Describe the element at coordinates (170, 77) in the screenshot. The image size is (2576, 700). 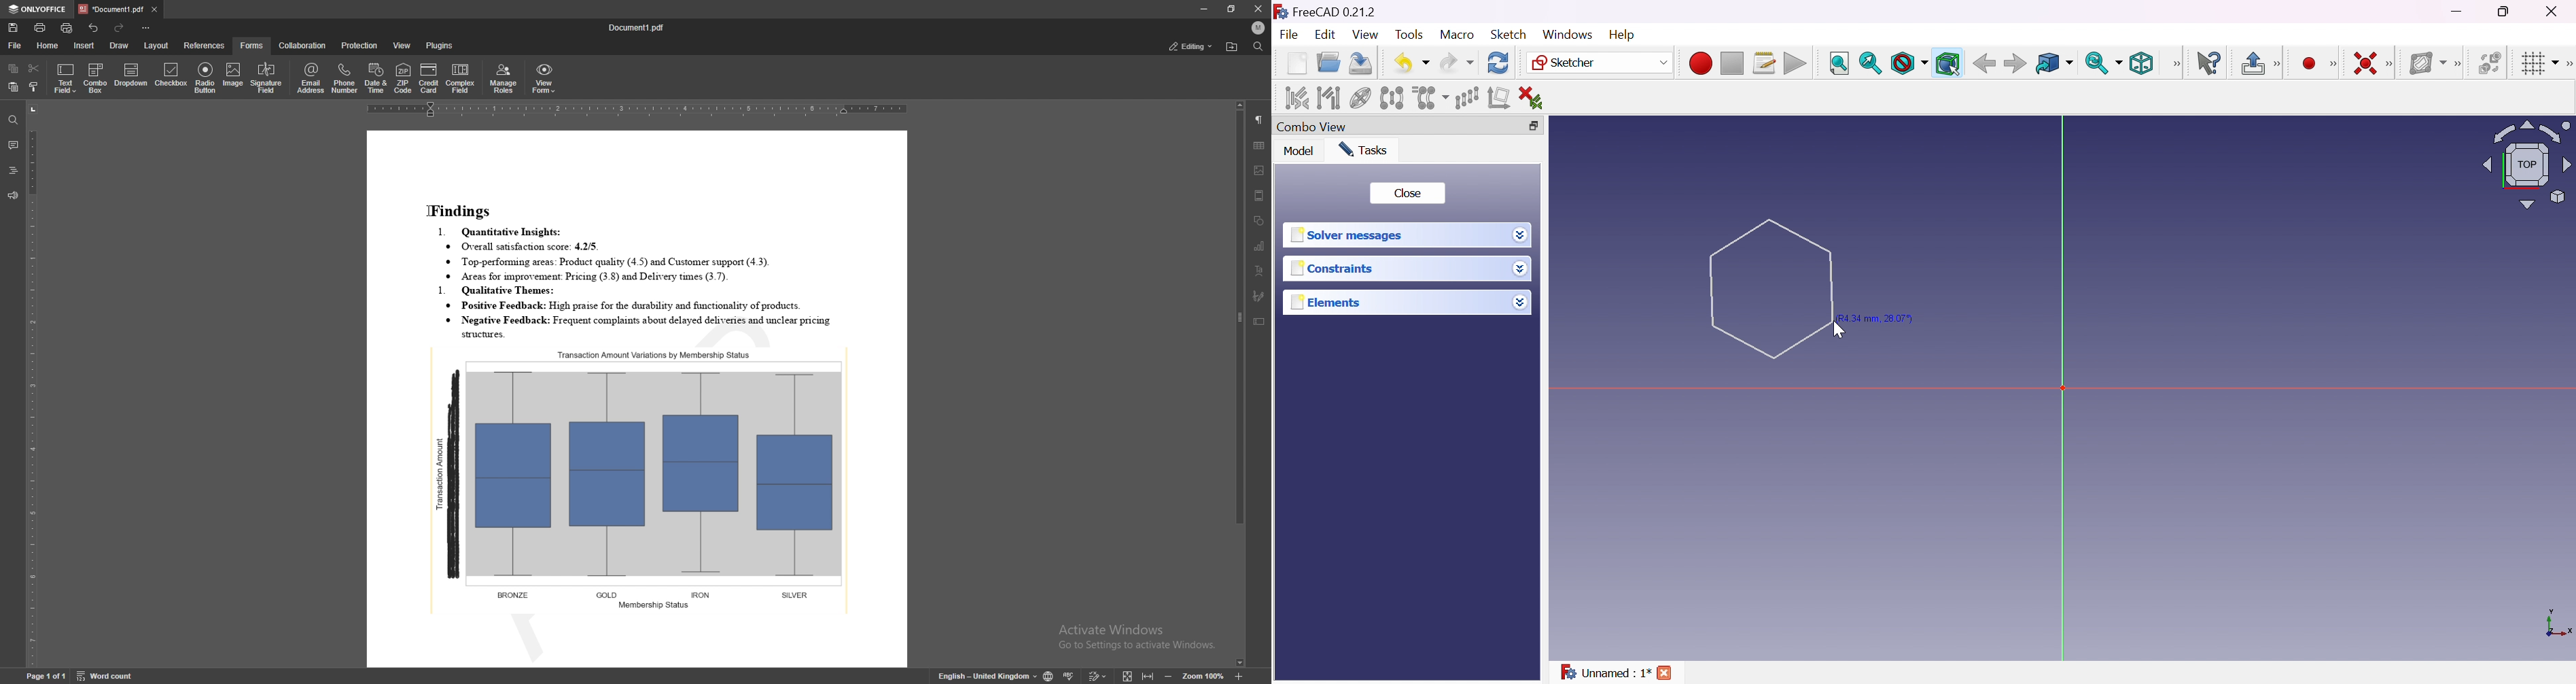
I see `checkbox` at that location.